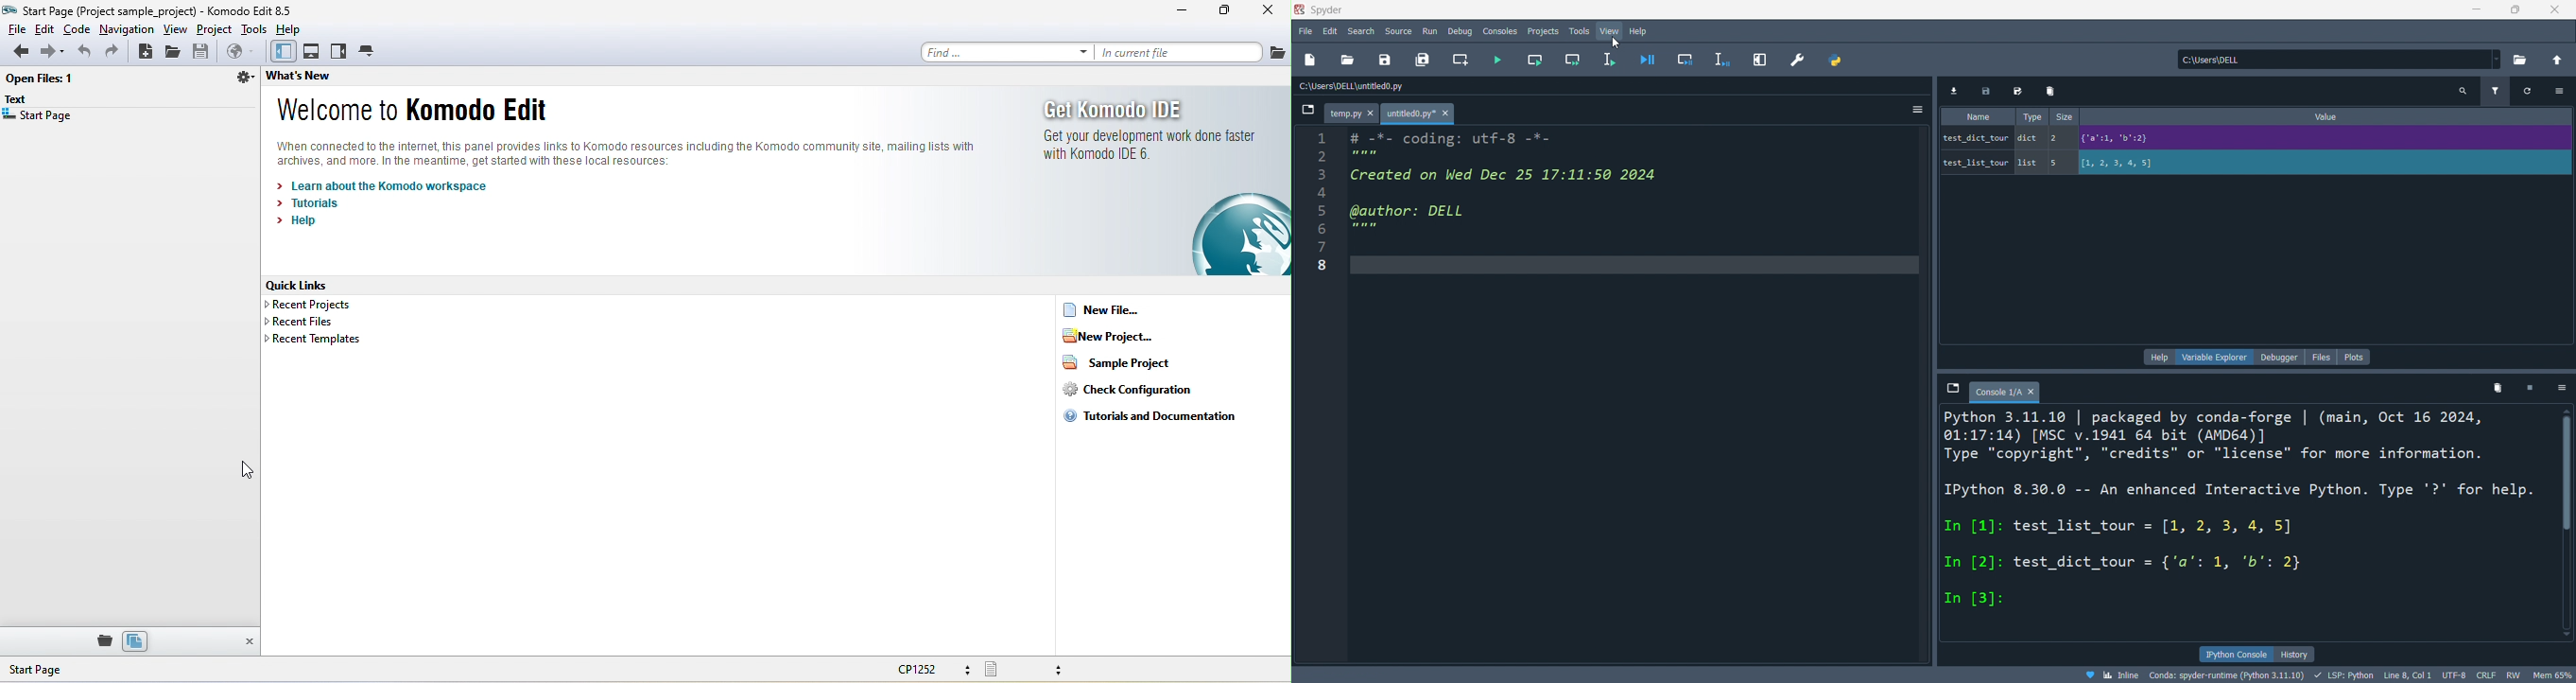 This screenshot has height=700, width=2576. Describe the element at coordinates (2520, 59) in the screenshot. I see `open directory` at that location.